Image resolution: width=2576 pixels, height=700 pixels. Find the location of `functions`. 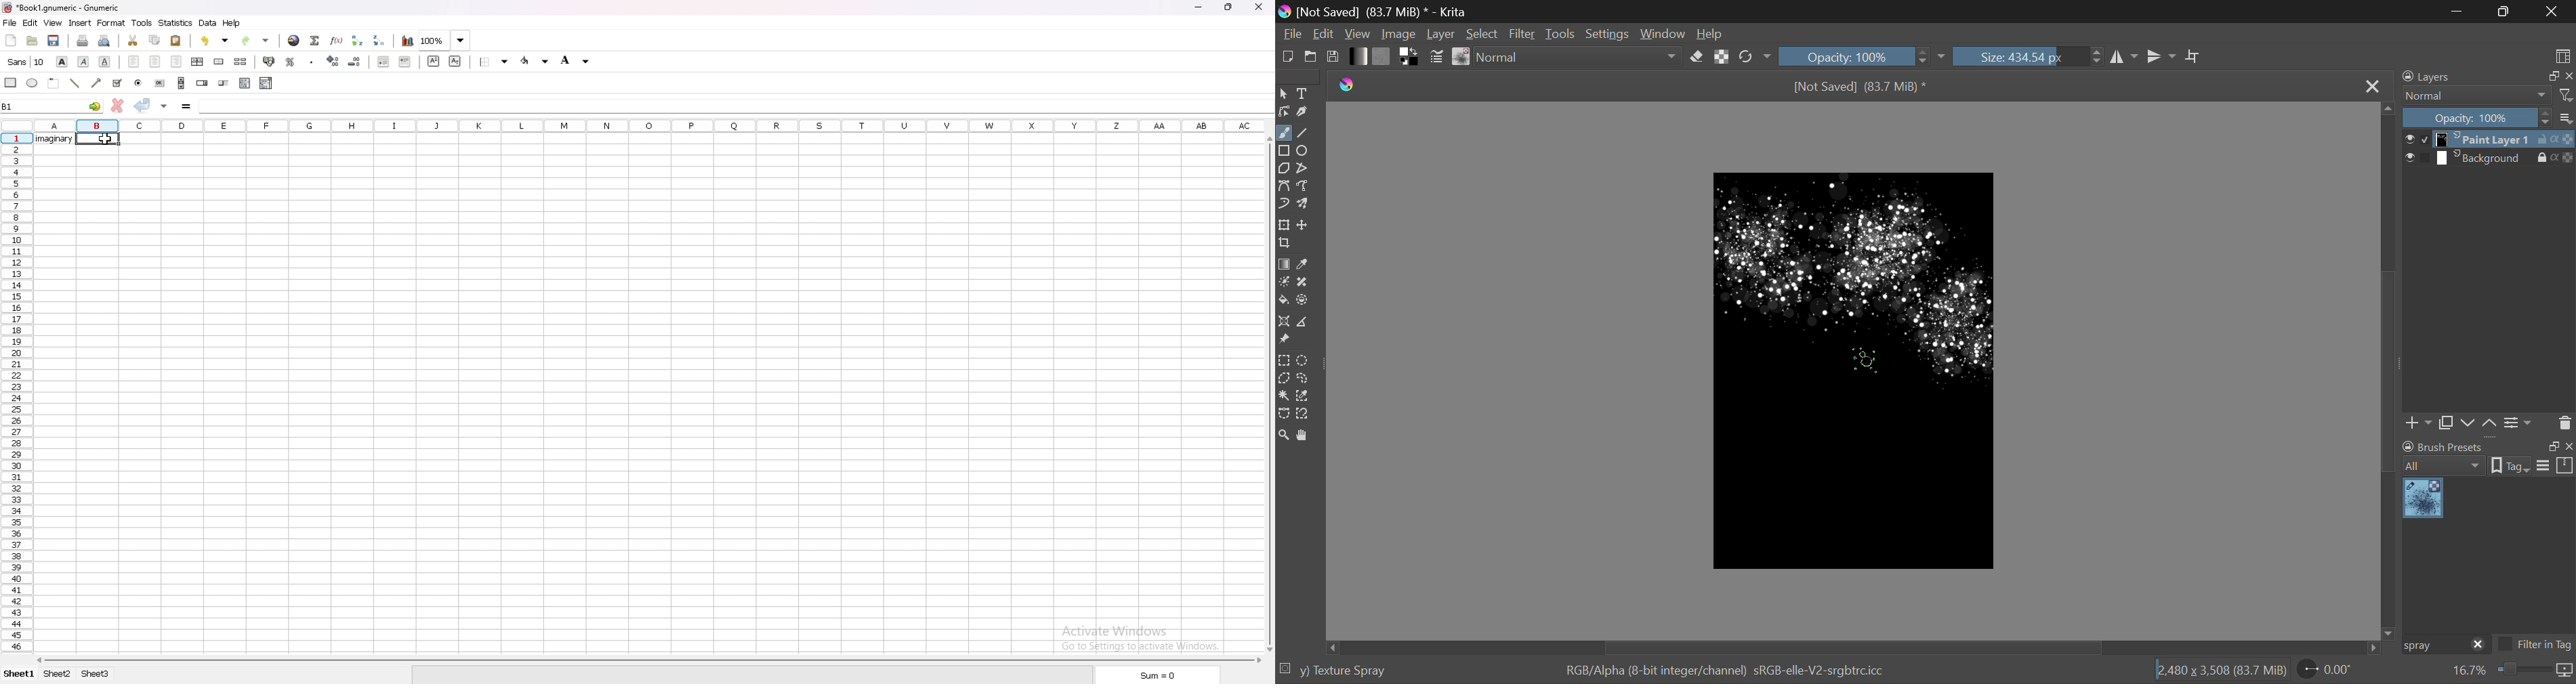

functions is located at coordinates (336, 41).